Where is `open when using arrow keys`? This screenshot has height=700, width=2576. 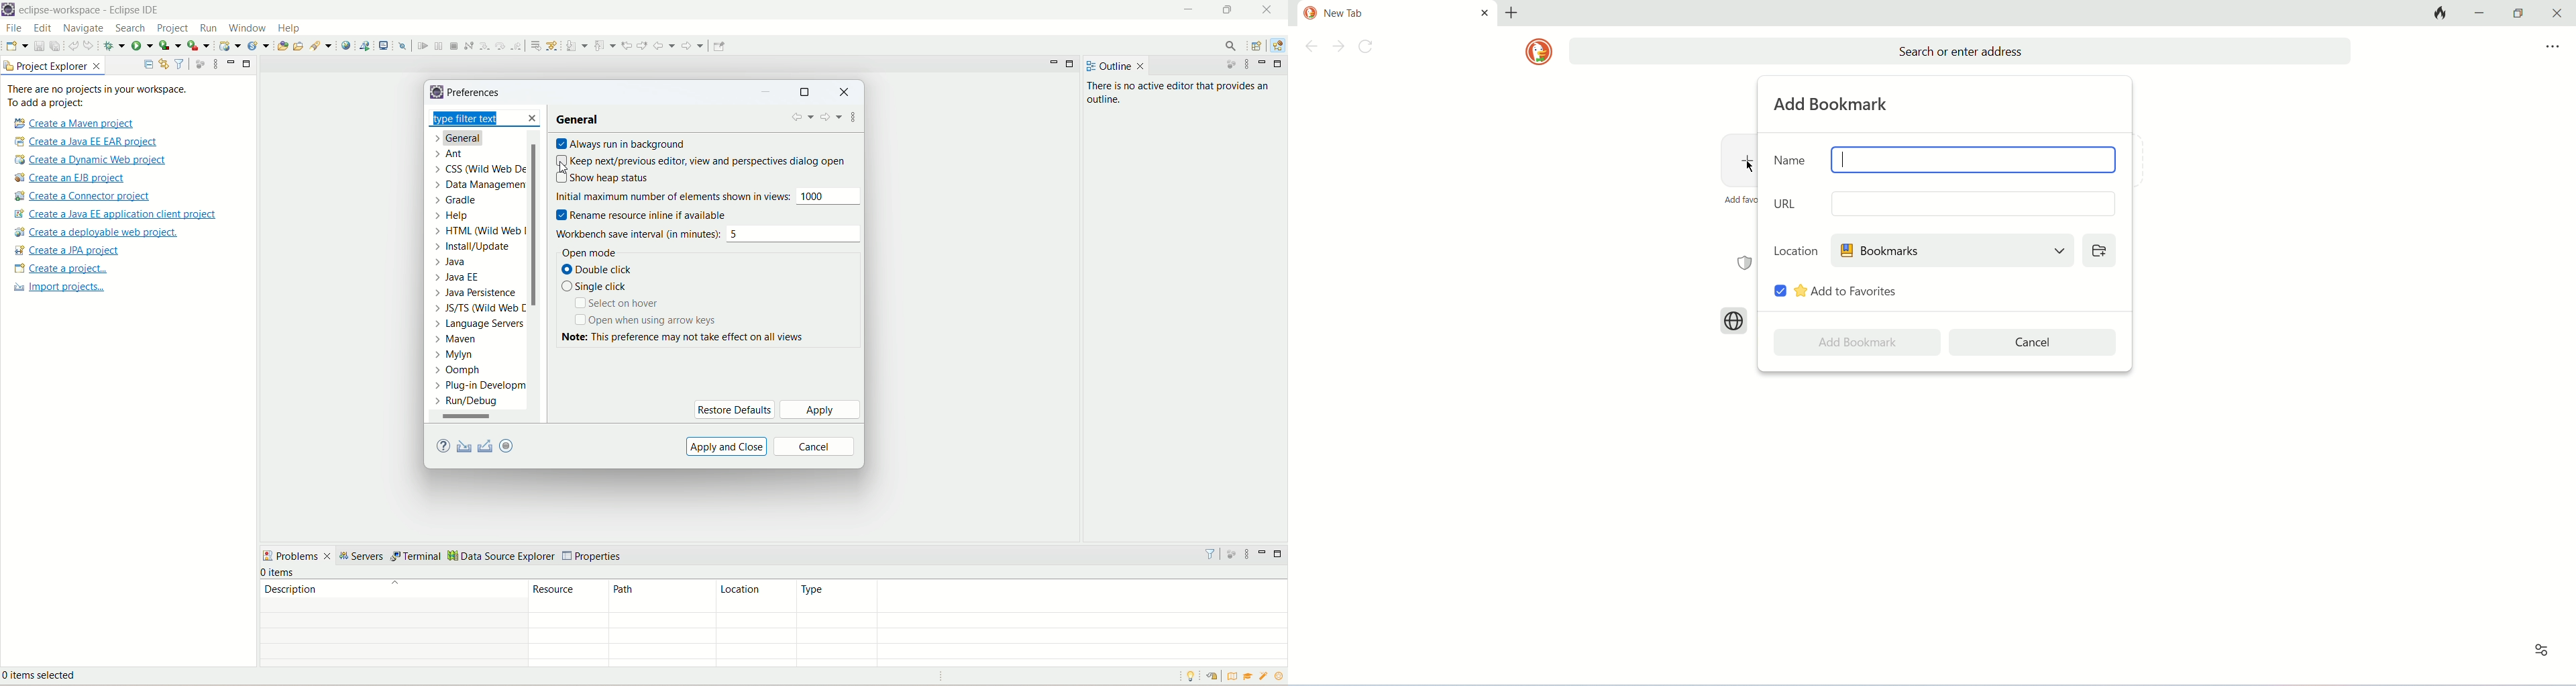 open when using arrow keys is located at coordinates (645, 320).